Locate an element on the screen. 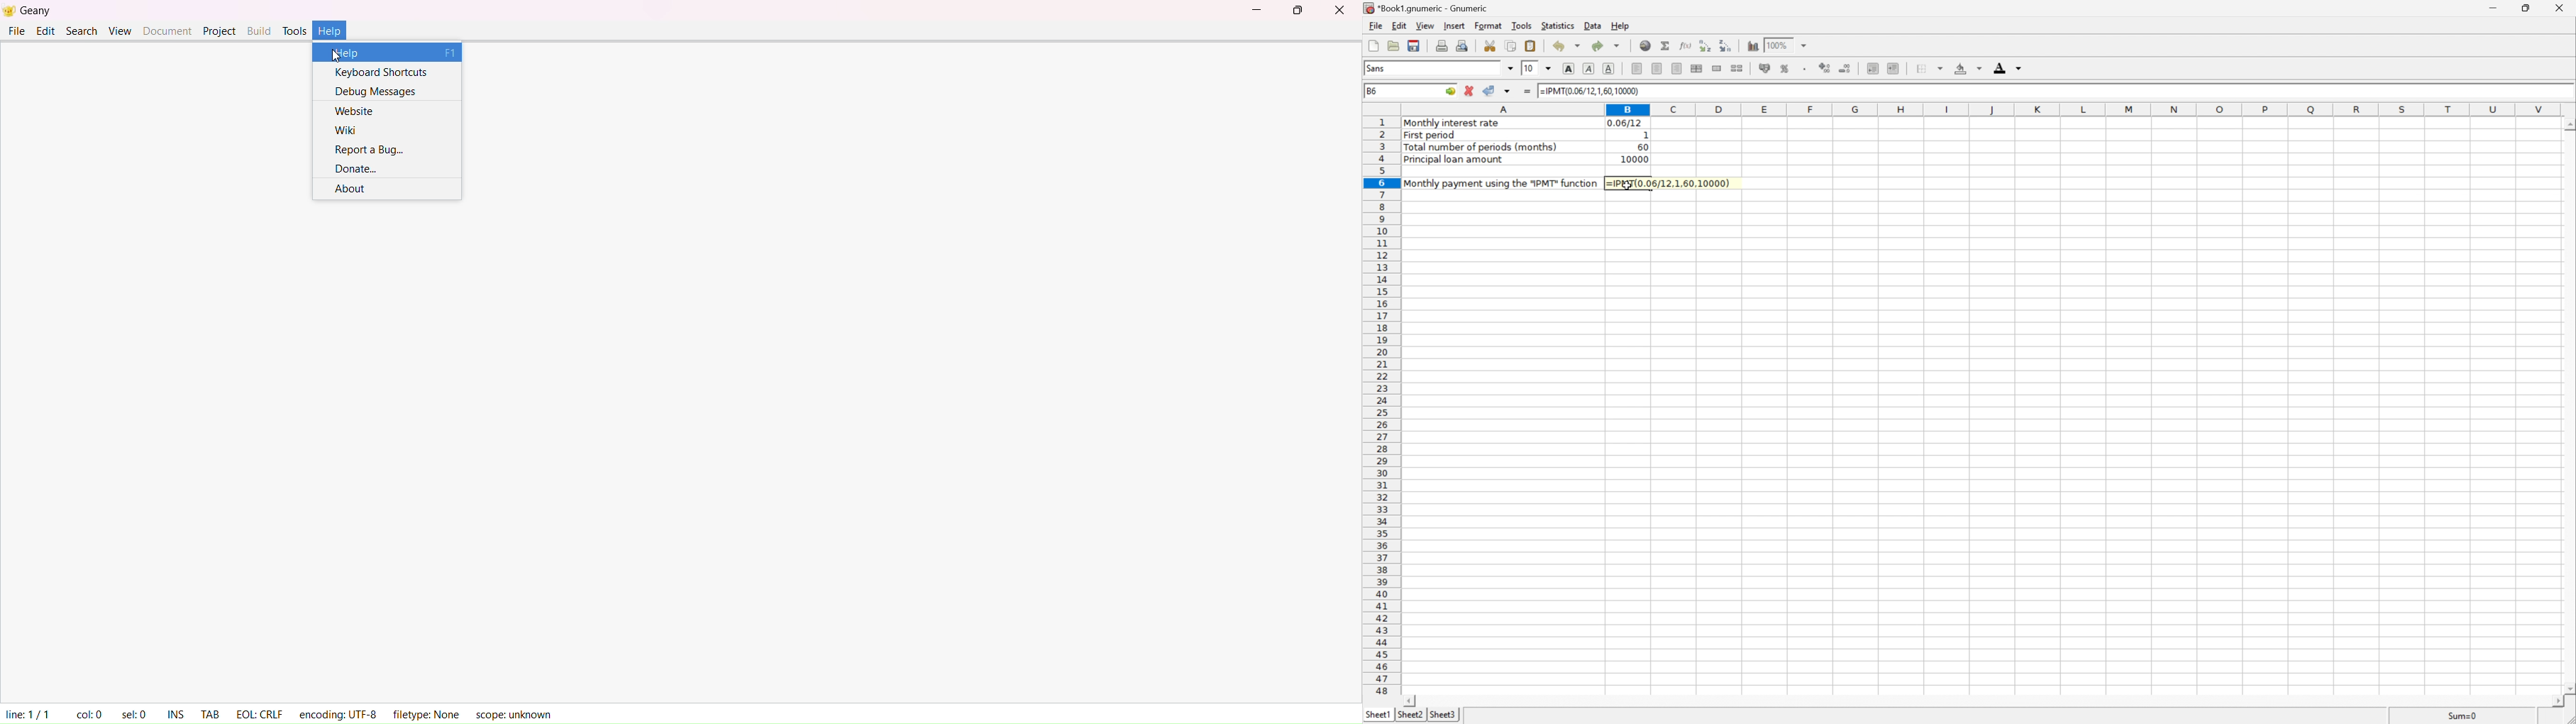 The height and width of the screenshot is (728, 2576). Insert a hyperlink is located at coordinates (1644, 45).